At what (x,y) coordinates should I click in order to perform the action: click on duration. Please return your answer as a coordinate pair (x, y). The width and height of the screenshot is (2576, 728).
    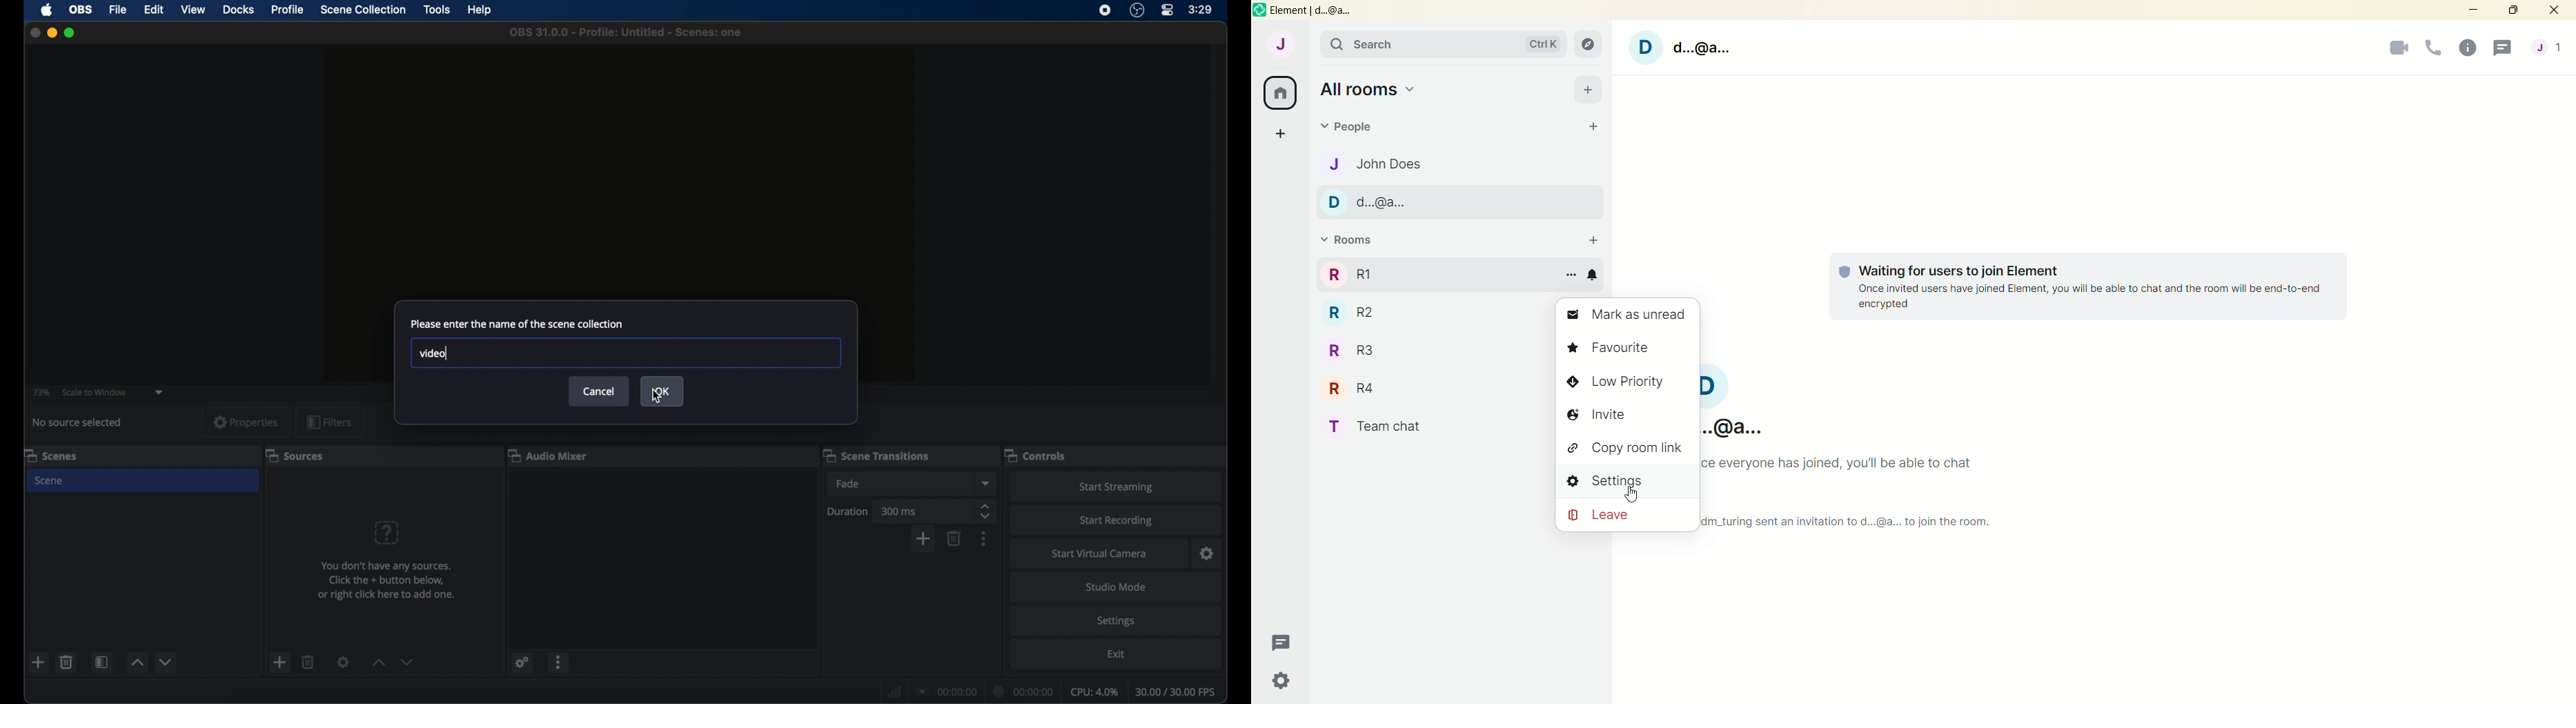
    Looking at the image, I should click on (848, 511).